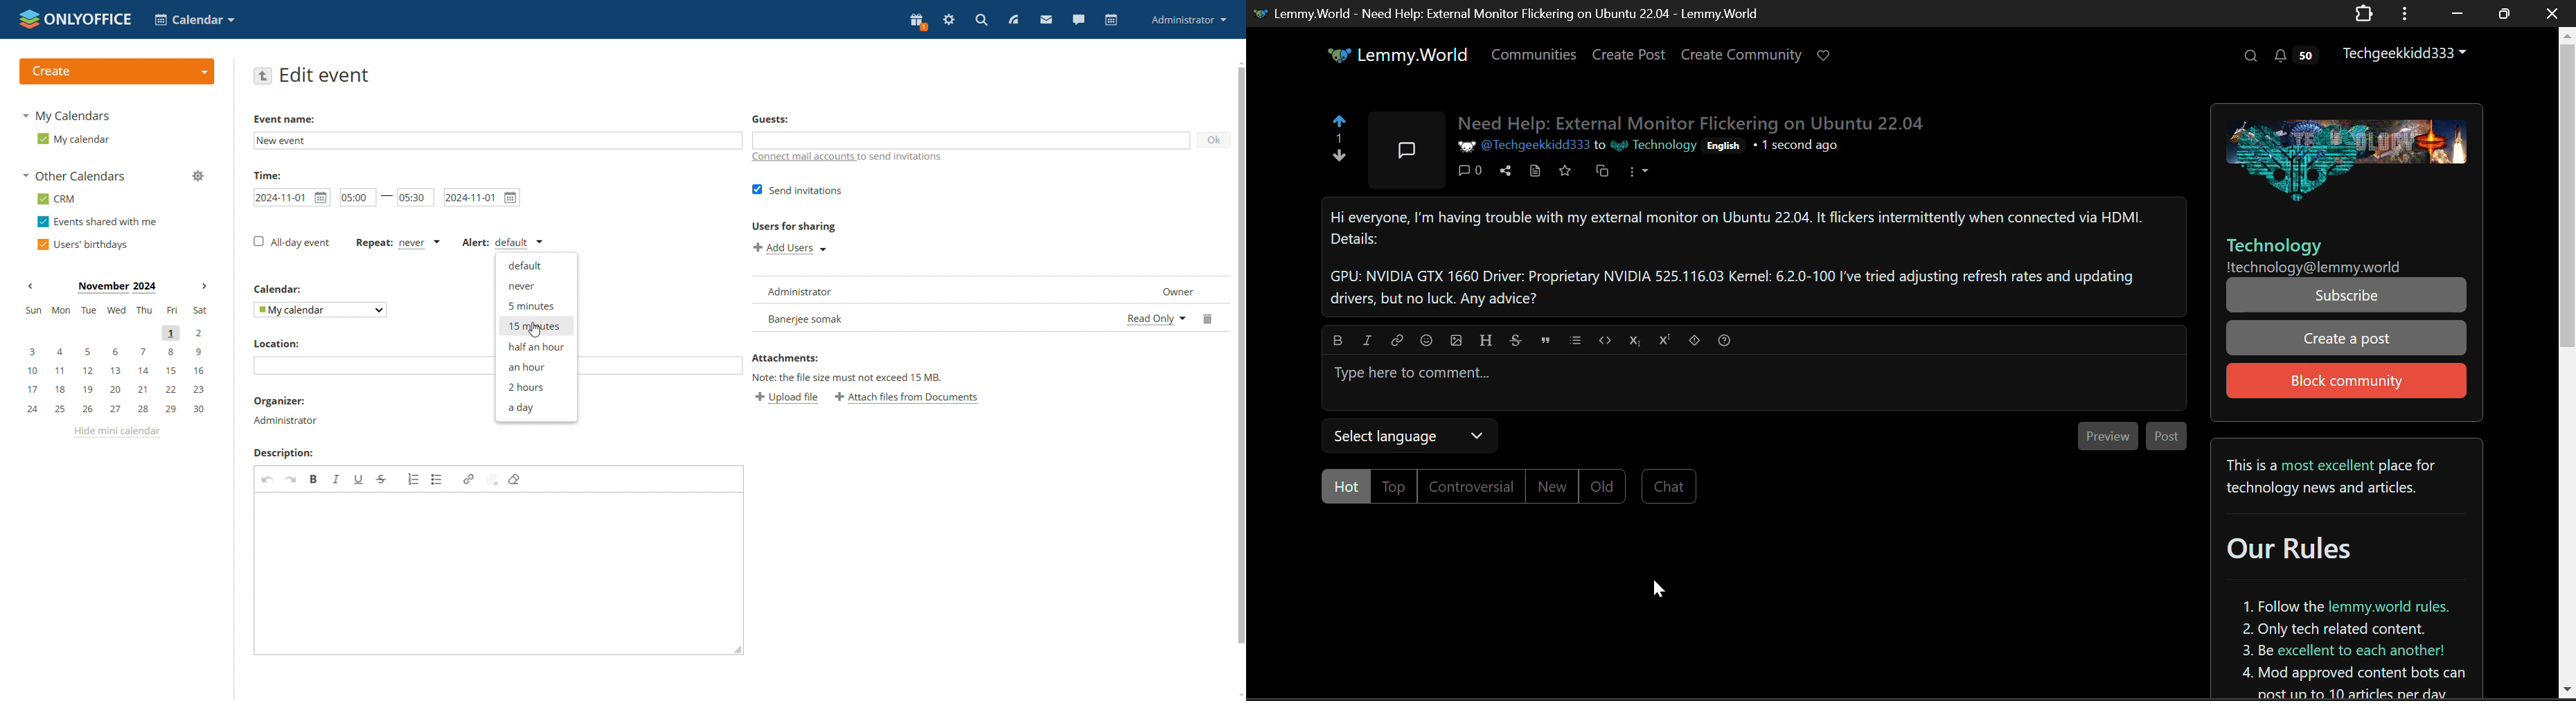 The image size is (2576, 728). I want to click on feed, so click(1012, 19).